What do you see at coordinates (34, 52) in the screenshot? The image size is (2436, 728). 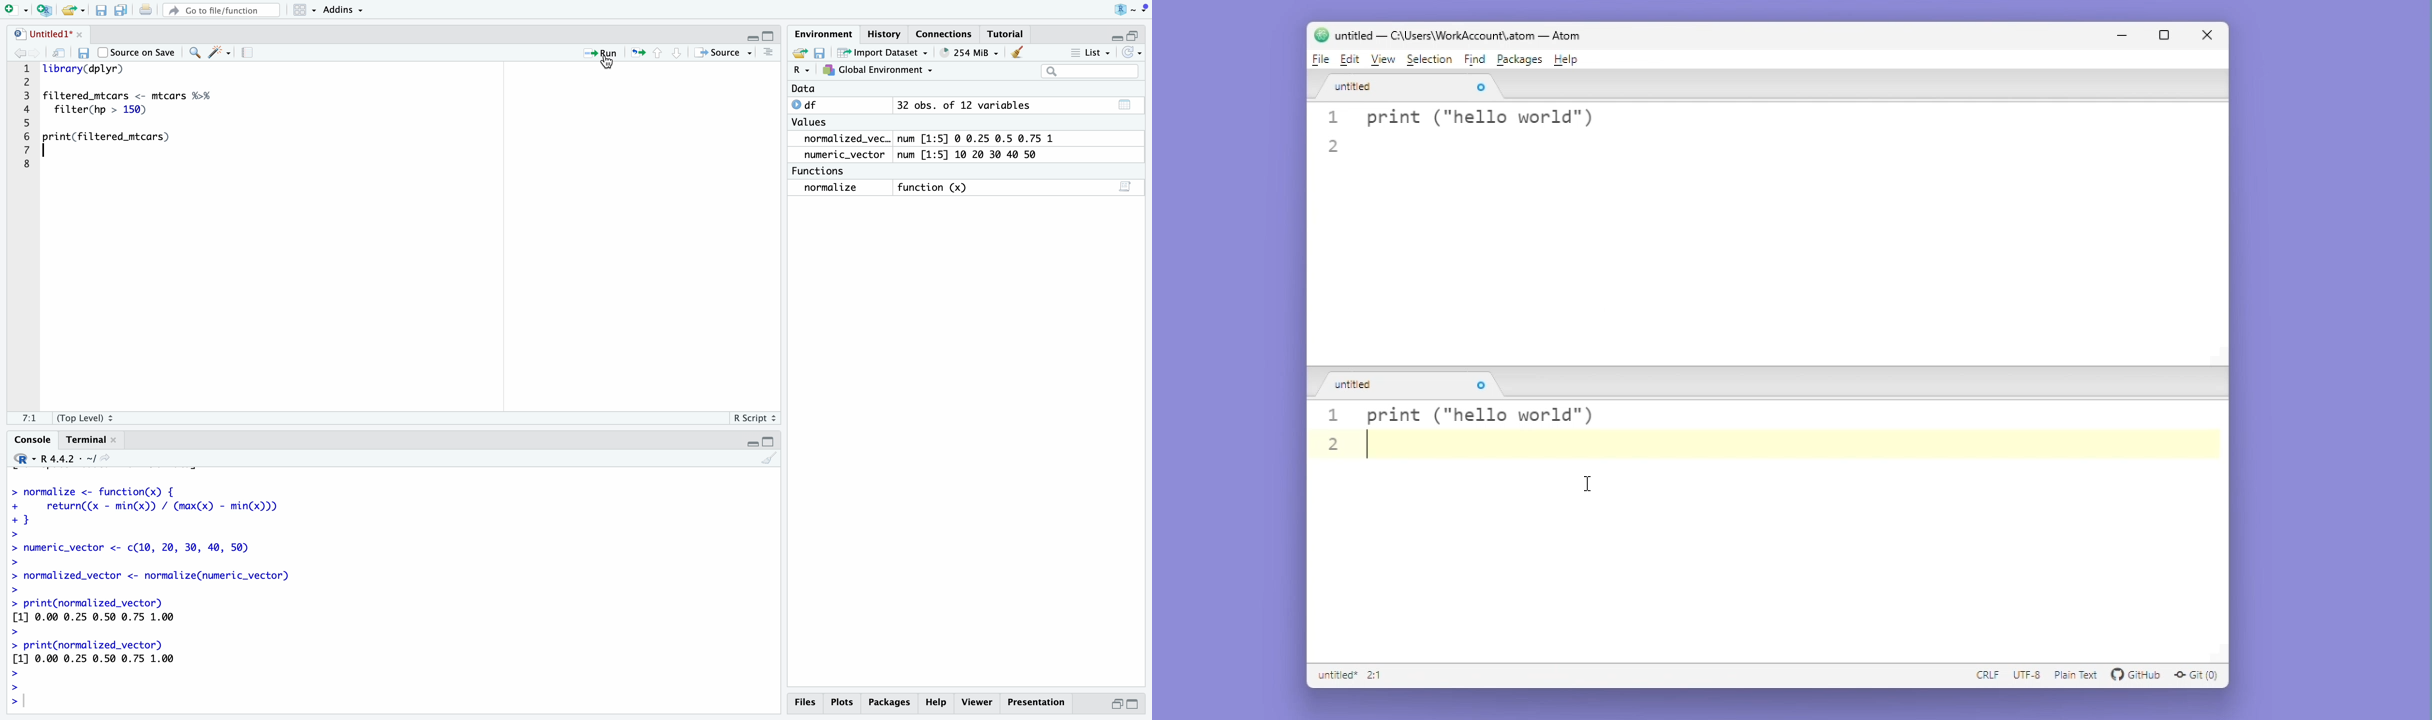 I see `go forward` at bounding box center [34, 52].